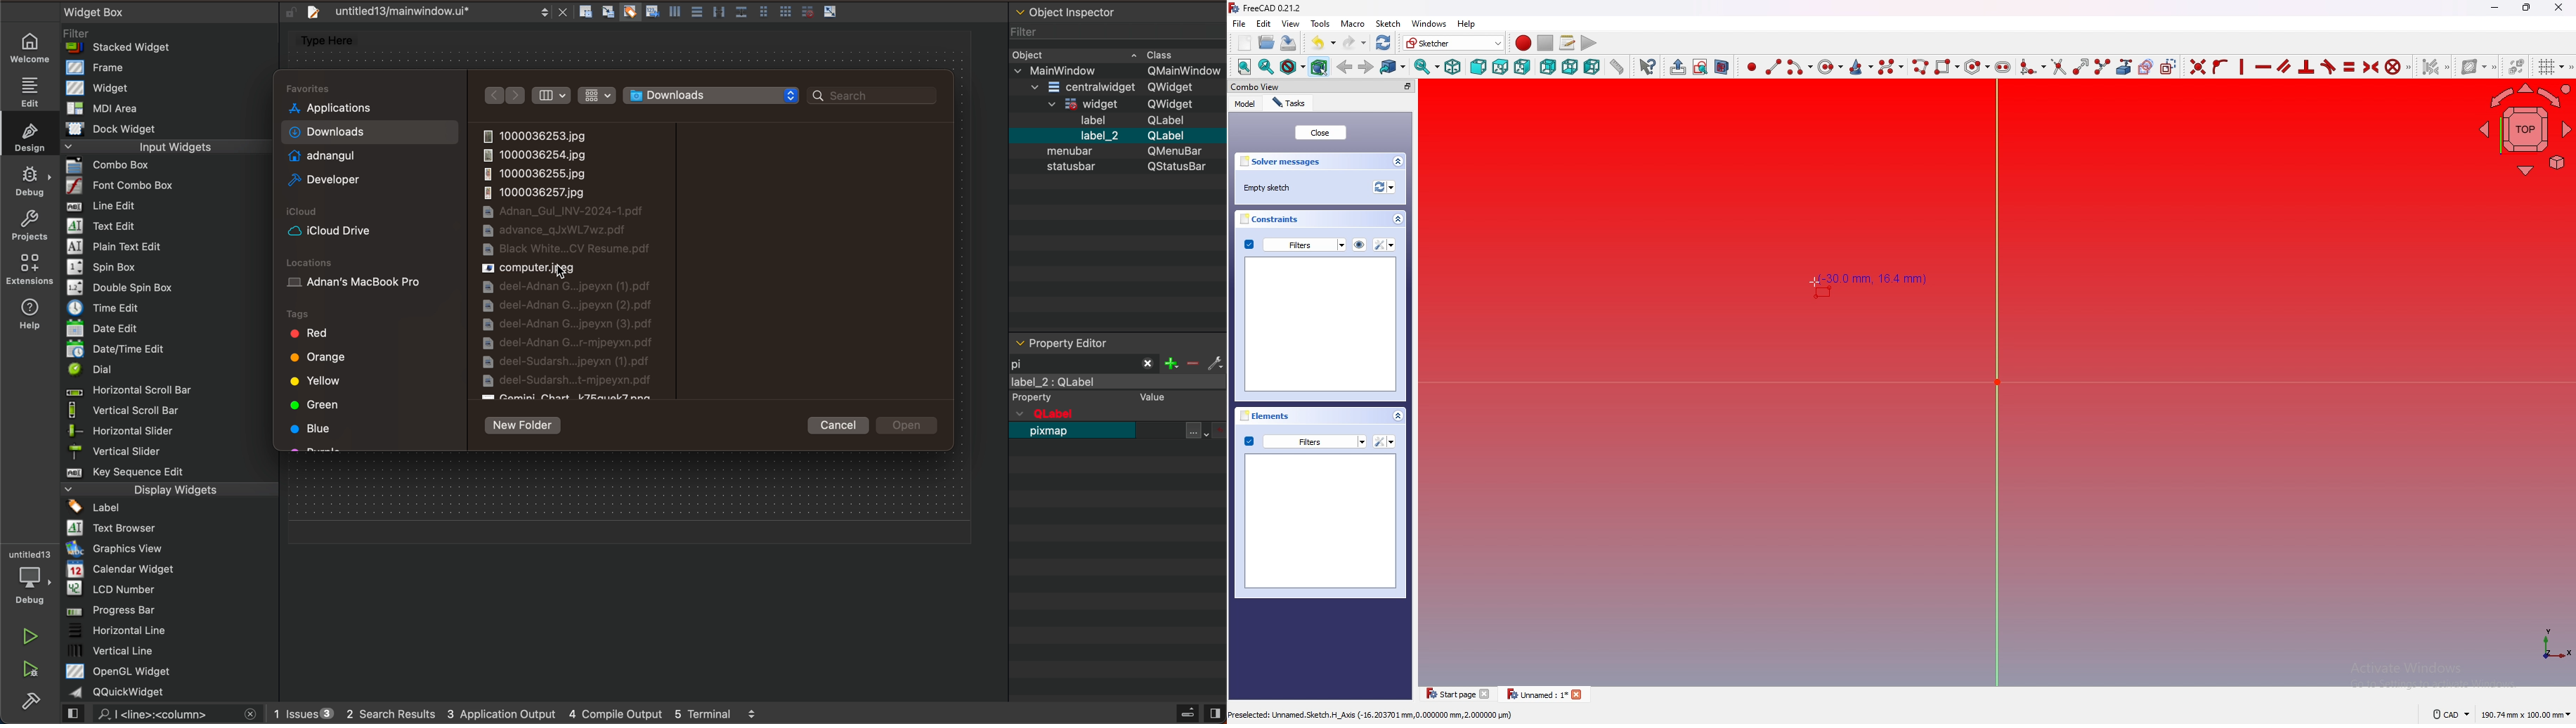 The width and height of the screenshot is (2576, 728). I want to click on isometric, so click(1453, 67).